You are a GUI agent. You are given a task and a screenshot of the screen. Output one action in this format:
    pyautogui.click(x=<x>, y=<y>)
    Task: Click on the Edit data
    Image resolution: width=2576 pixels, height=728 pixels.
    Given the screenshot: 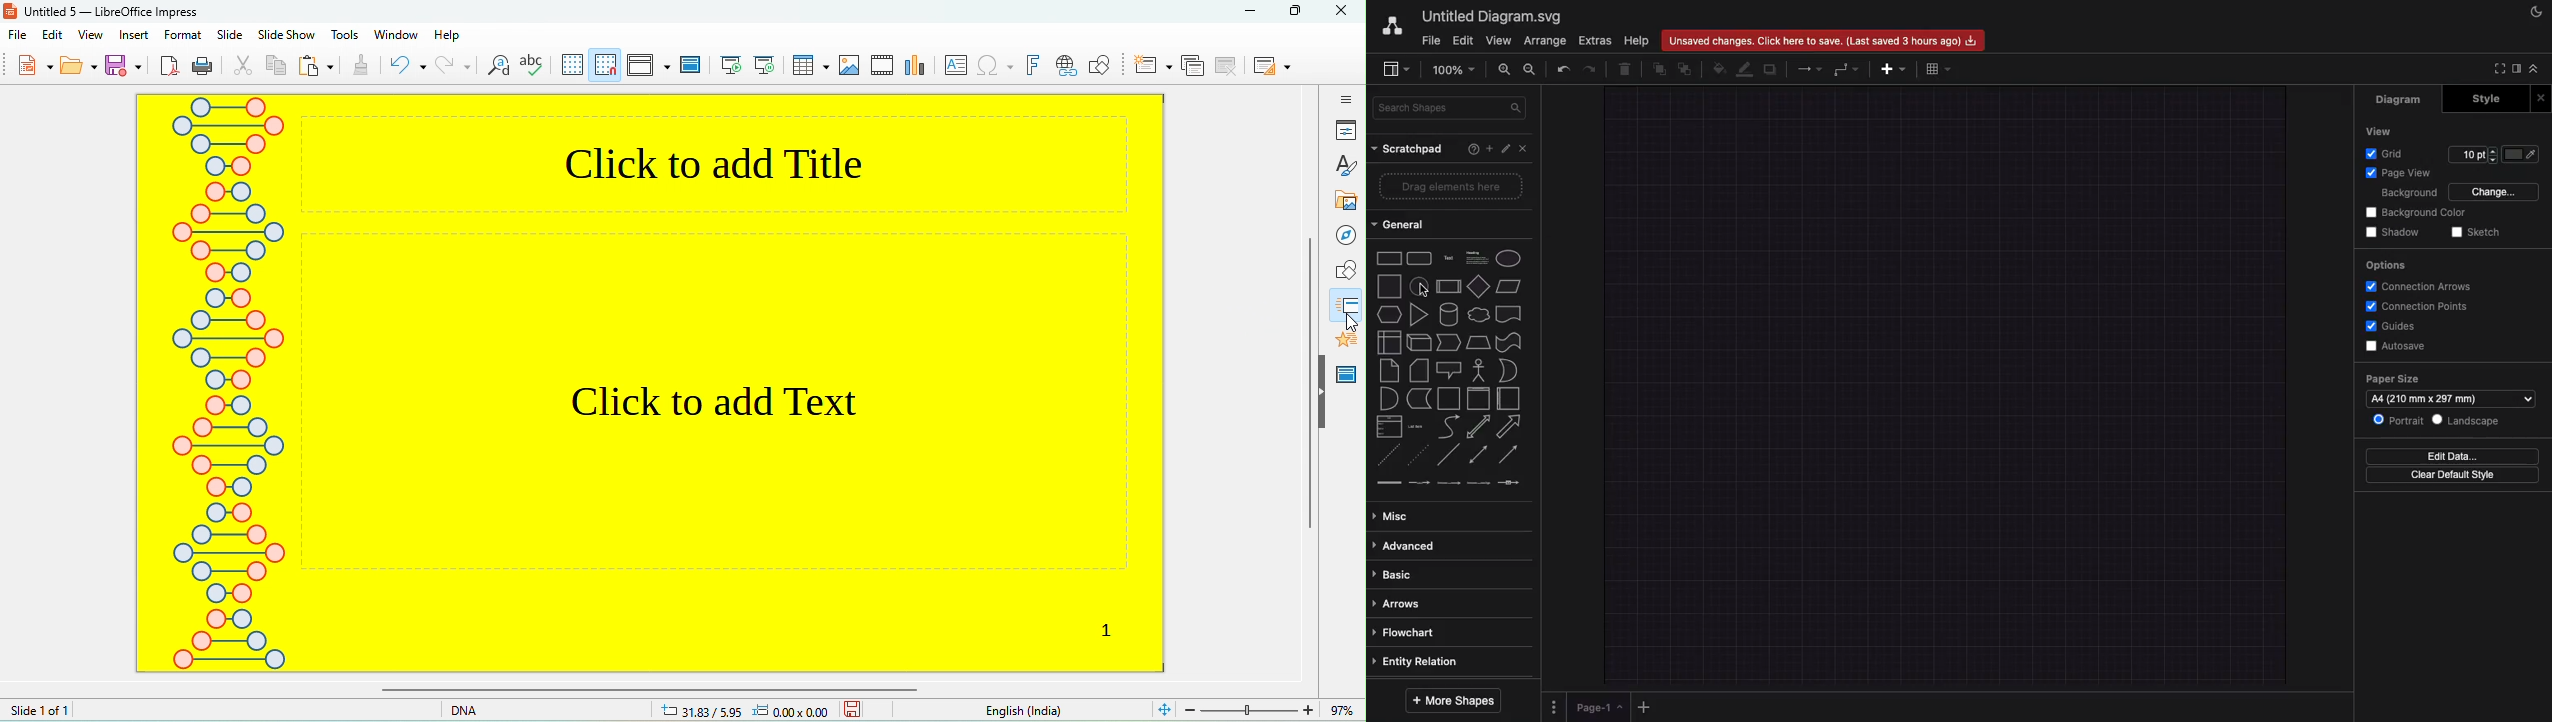 What is the action you would take?
    pyautogui.click(x=2453, y=456)
    